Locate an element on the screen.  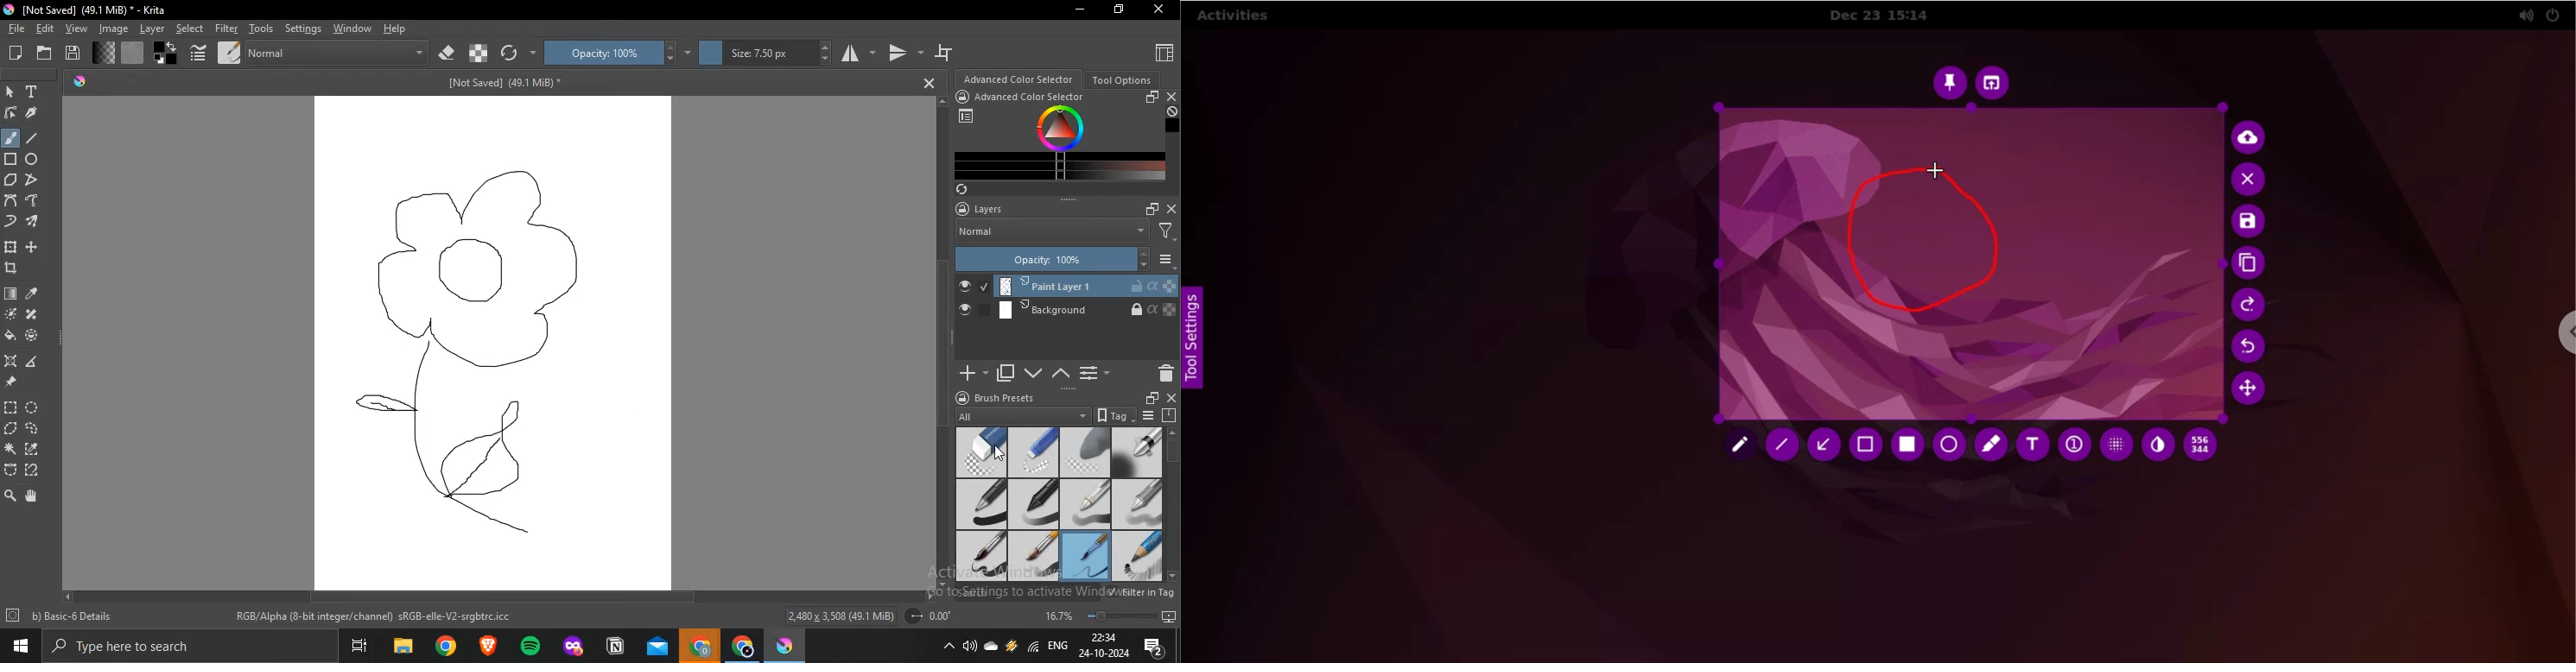
zoom tool is located at coordinates (10, 495).